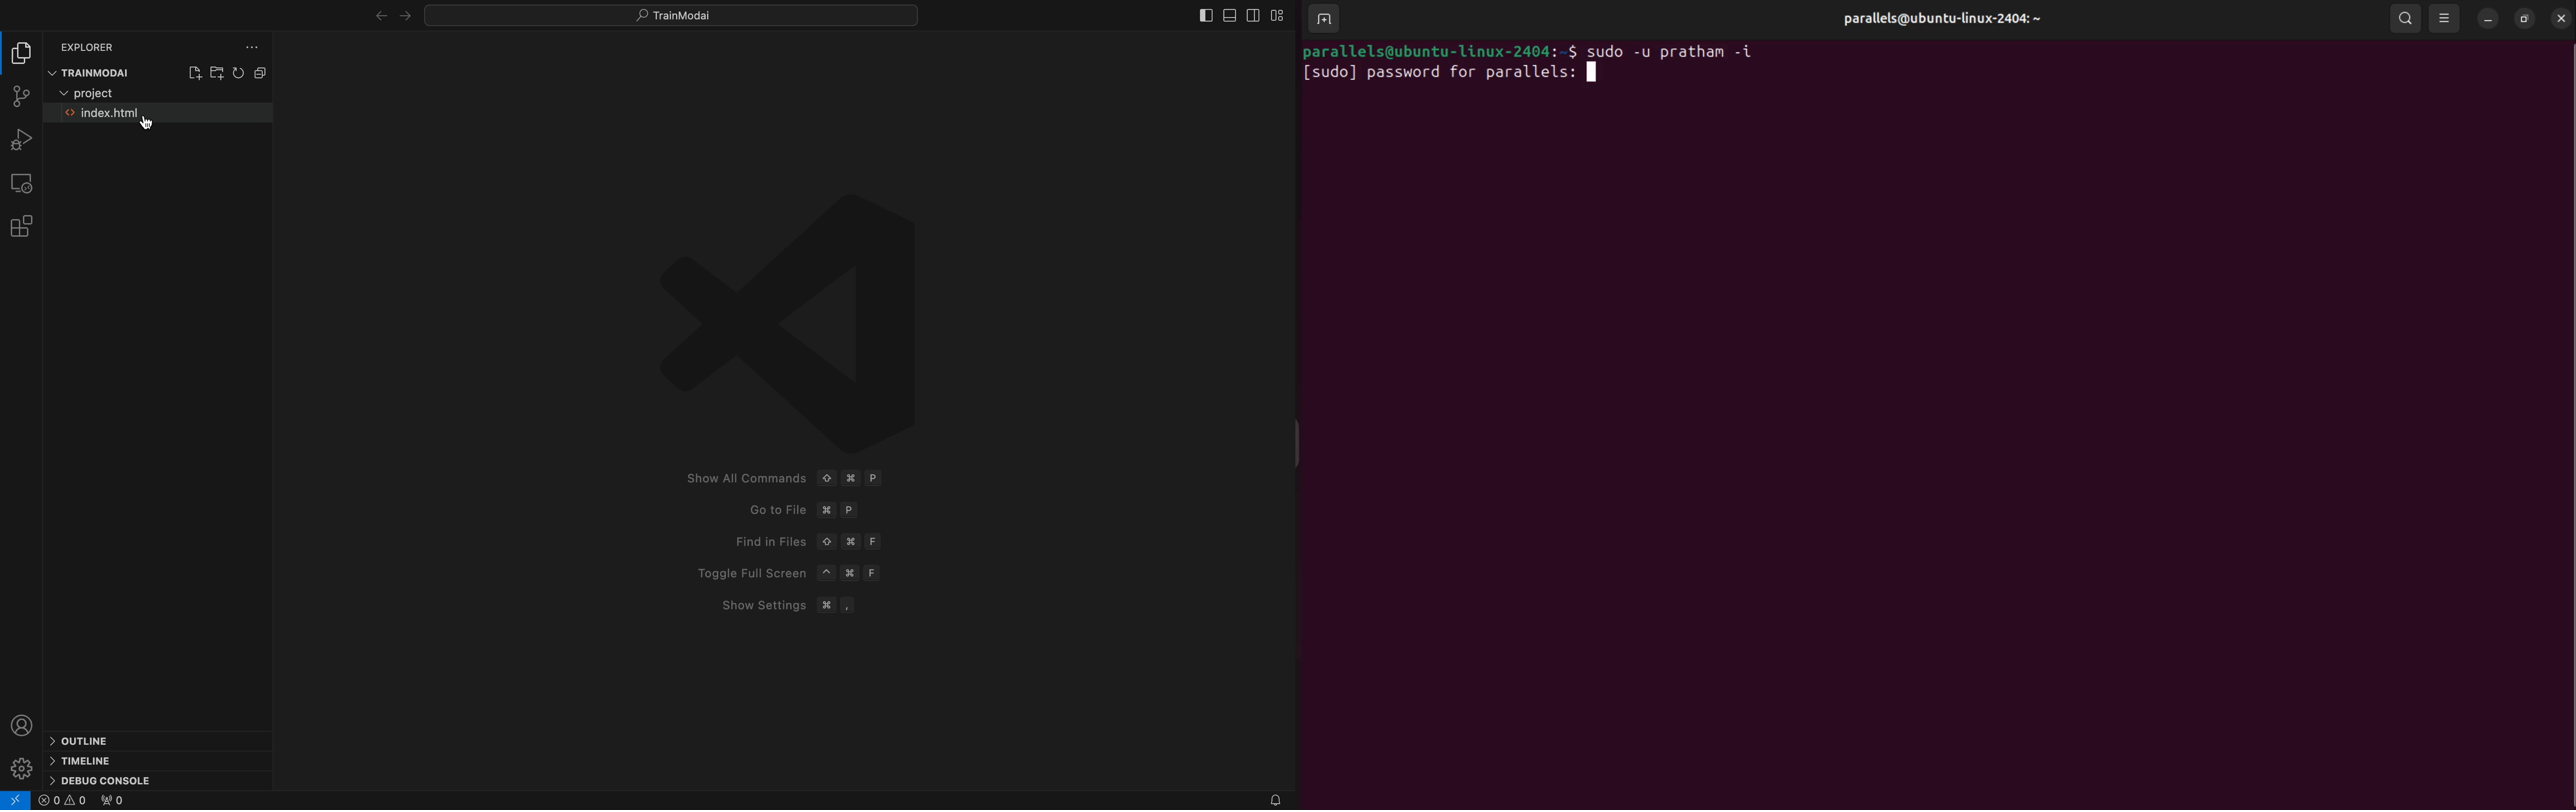 Image resolution: width=2576 pixels, height=812 pixels. Describe the element at coordinates (268, 72) in the screenshot. I see `copy ` at that location.